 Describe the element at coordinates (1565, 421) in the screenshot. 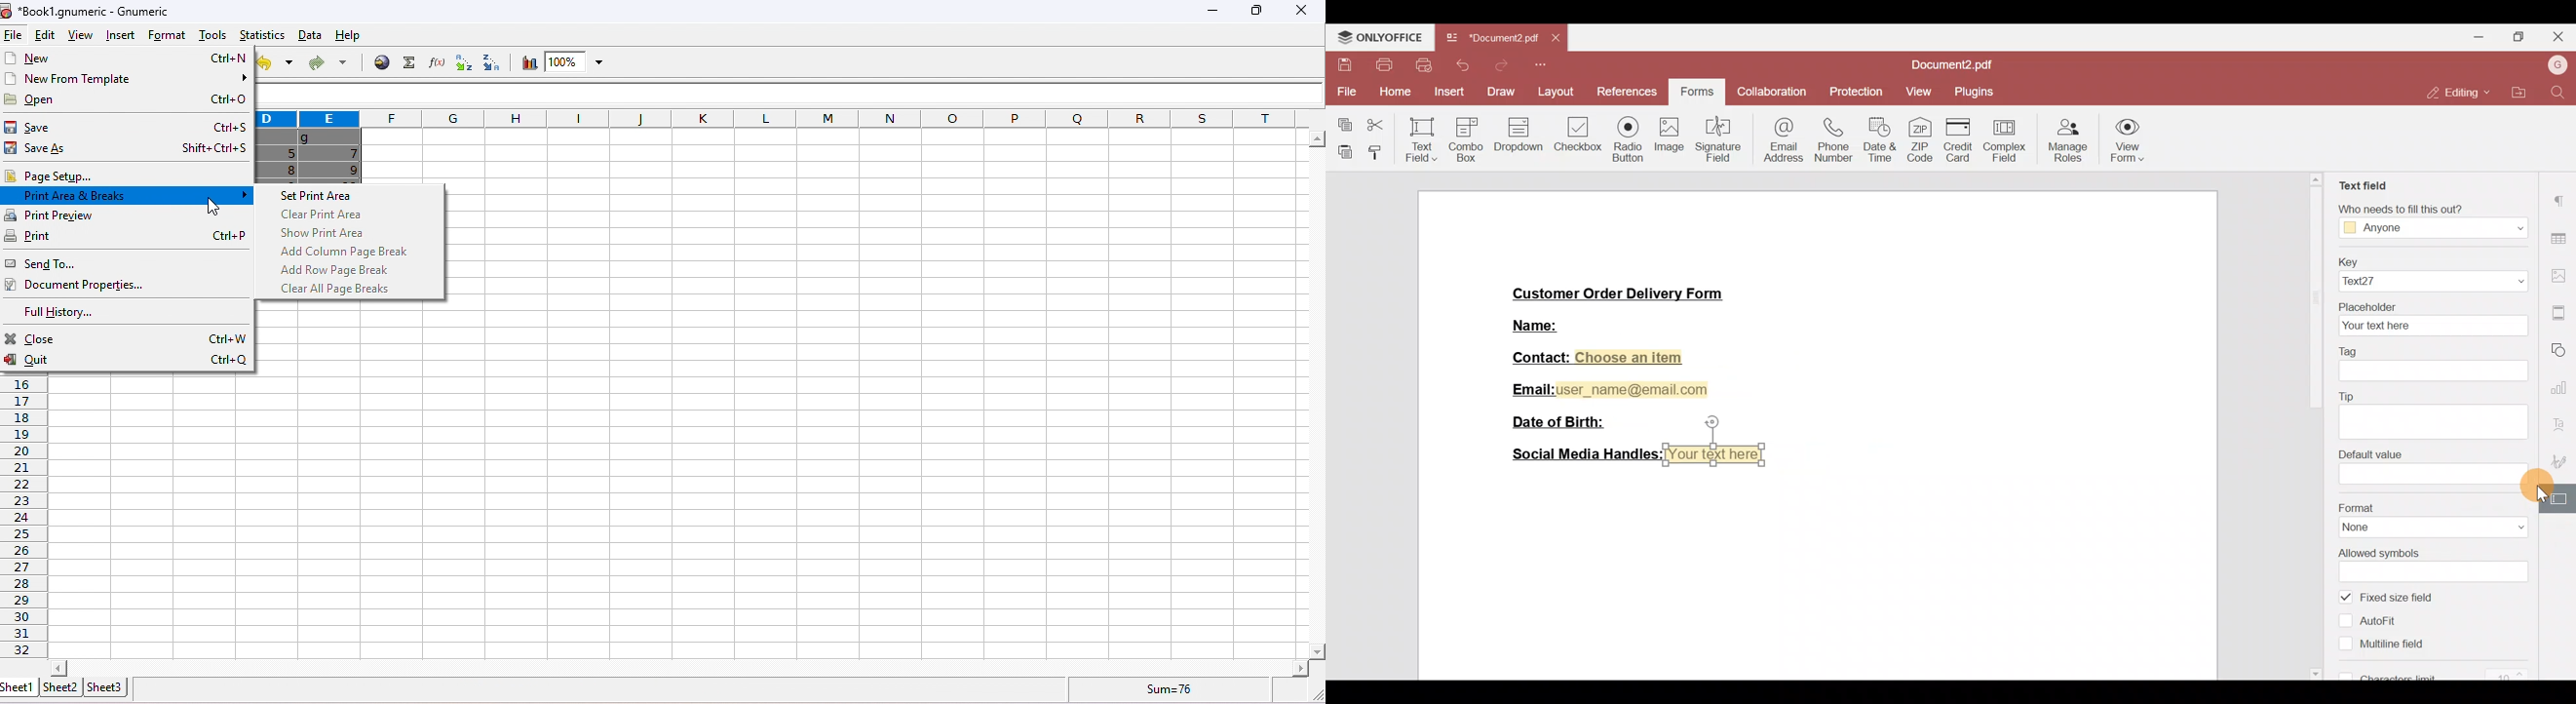

I see `Date of Birth:` at that location.